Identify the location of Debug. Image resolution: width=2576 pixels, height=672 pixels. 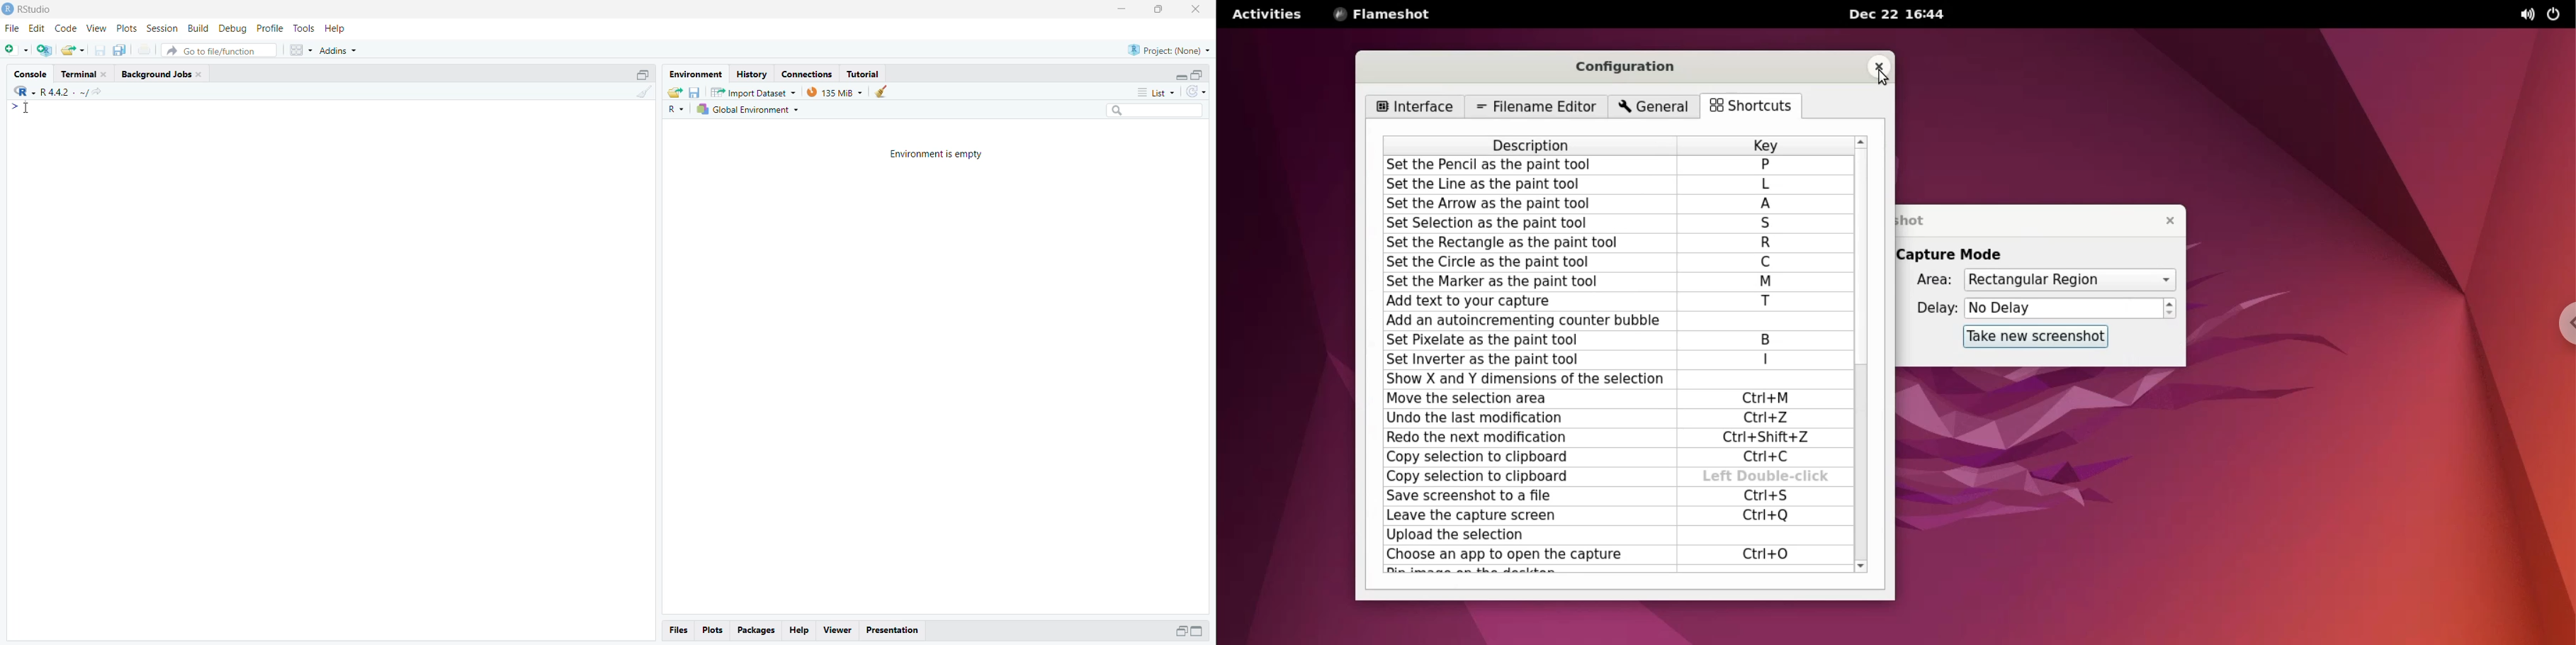
(232, 28).